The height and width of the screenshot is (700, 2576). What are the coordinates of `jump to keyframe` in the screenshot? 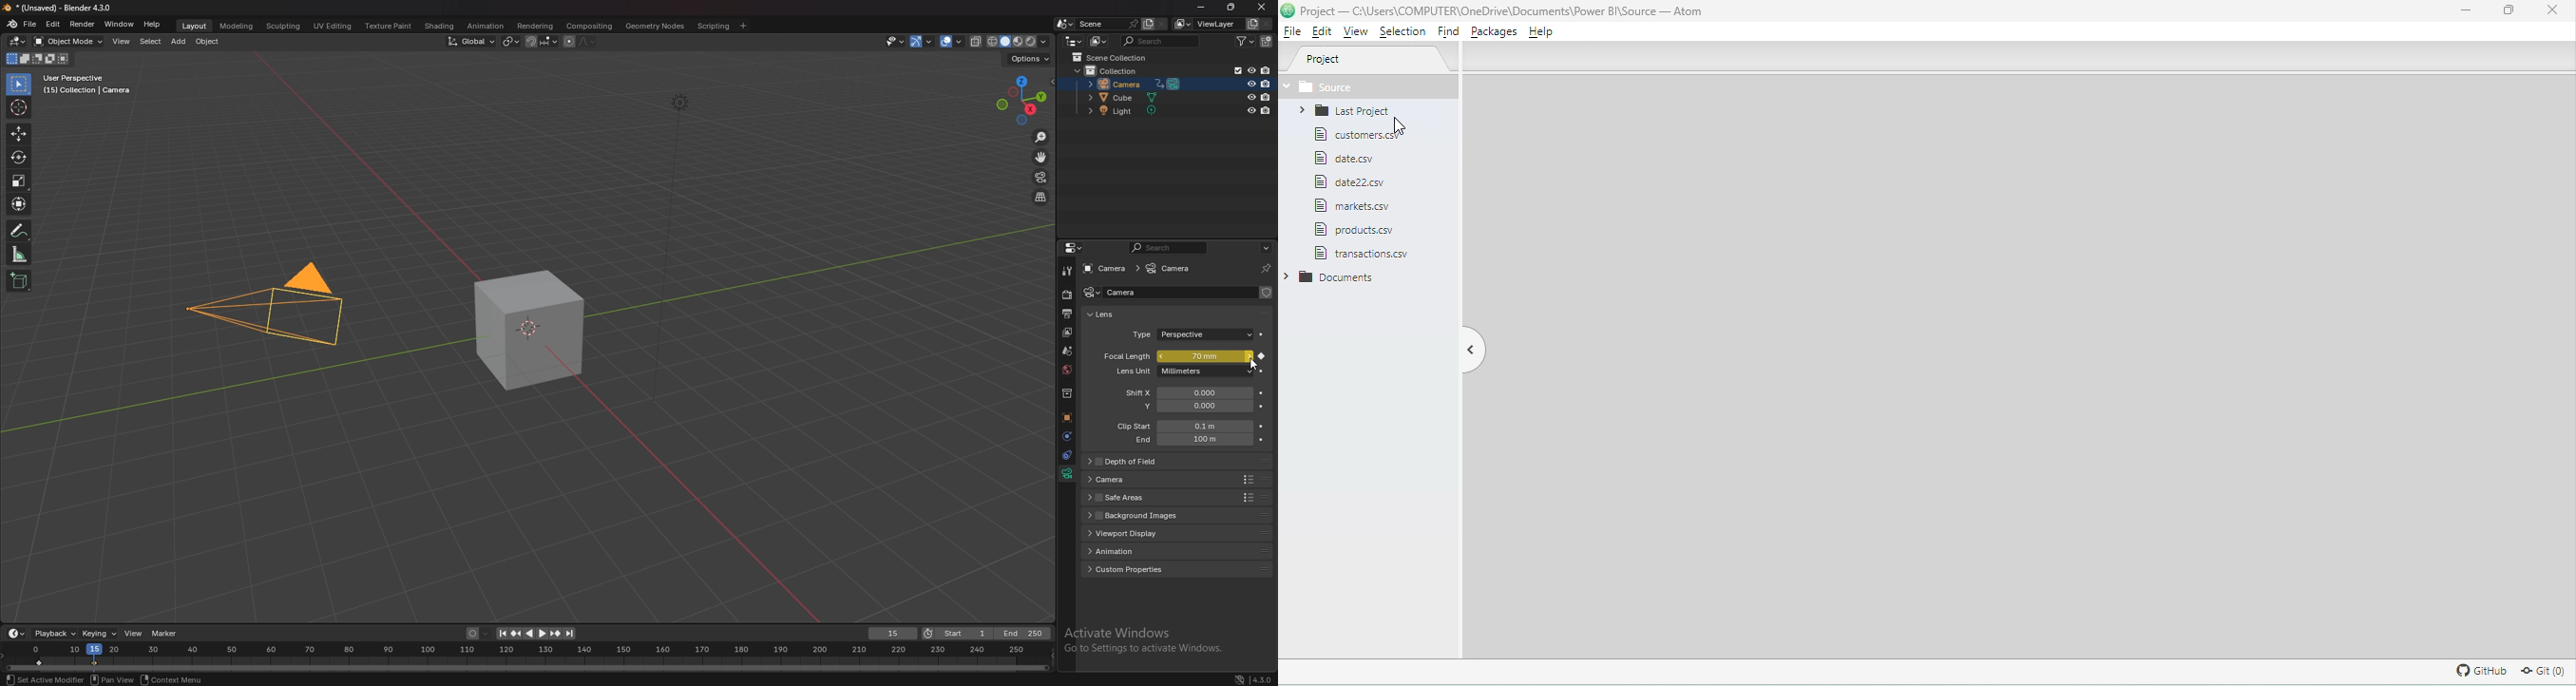 It's located at (555, 633).